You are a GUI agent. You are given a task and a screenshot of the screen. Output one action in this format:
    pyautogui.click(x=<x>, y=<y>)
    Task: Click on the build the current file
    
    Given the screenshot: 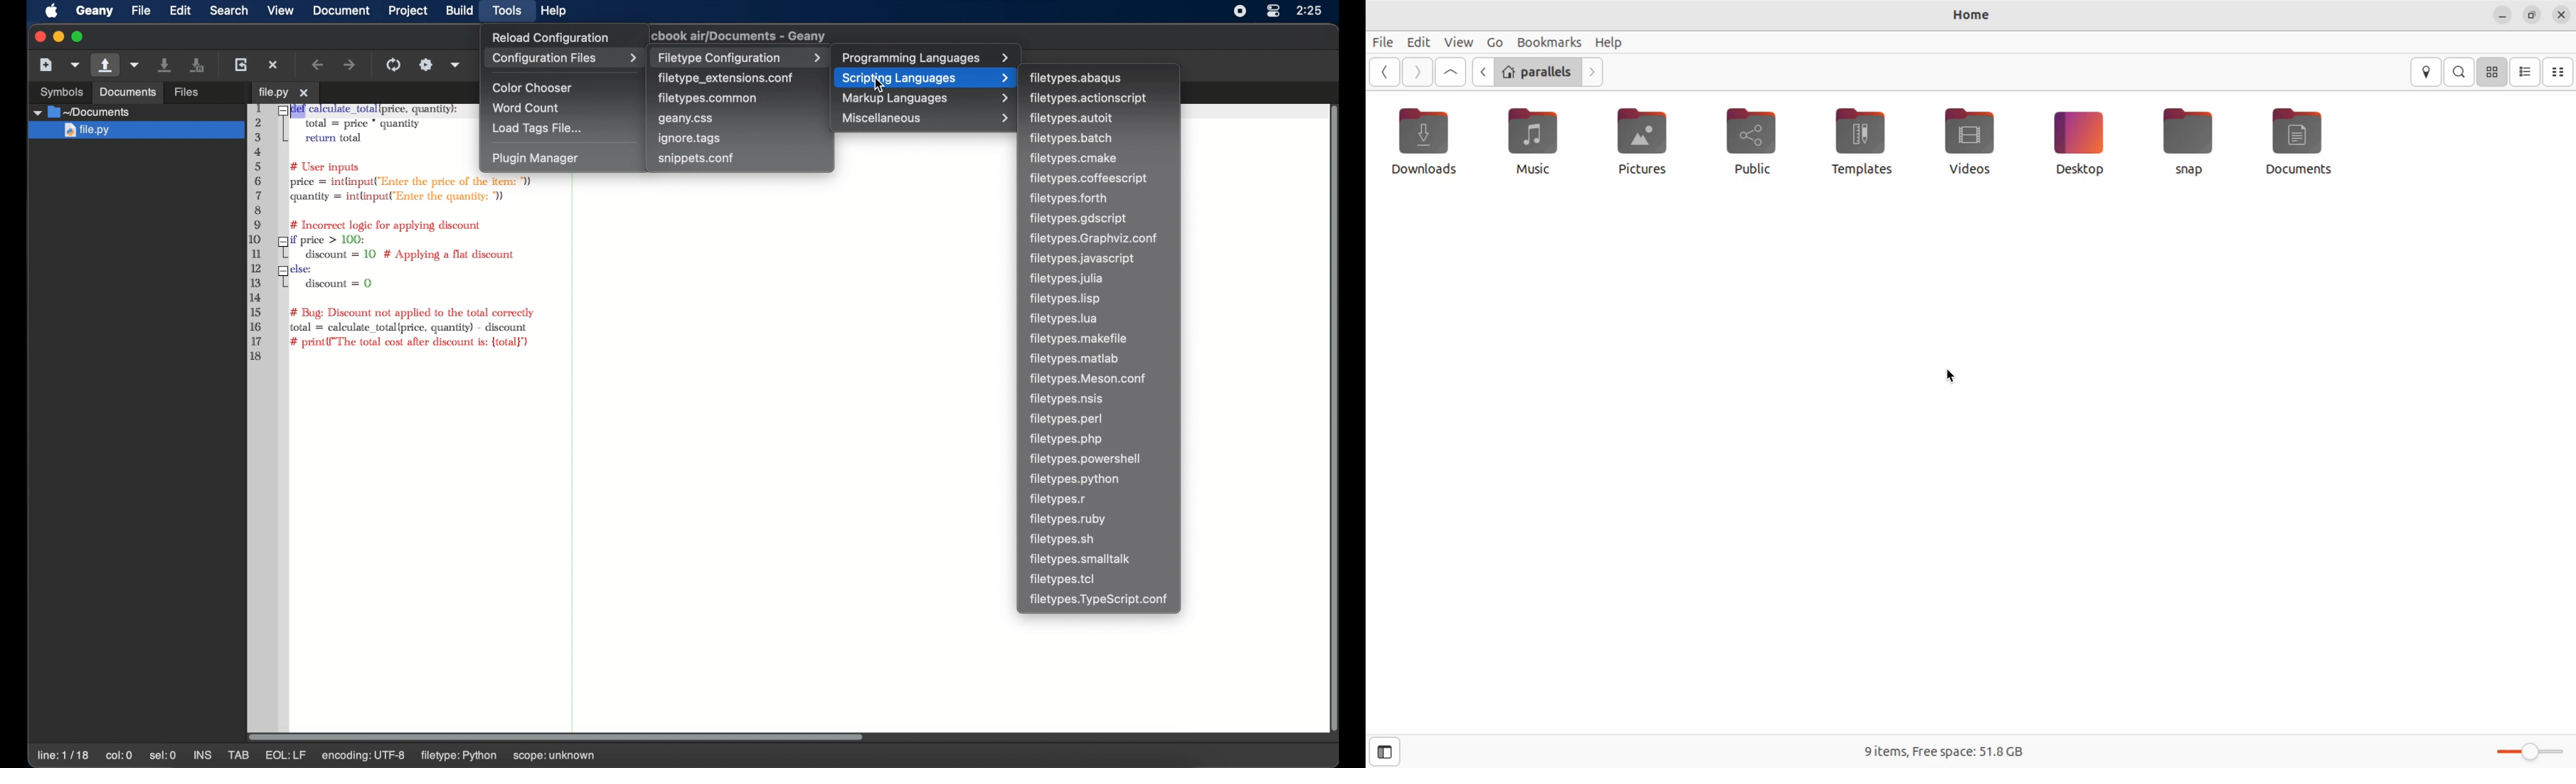 What is the action you would take?
    pyautogui.click(x=426, y=65)
    